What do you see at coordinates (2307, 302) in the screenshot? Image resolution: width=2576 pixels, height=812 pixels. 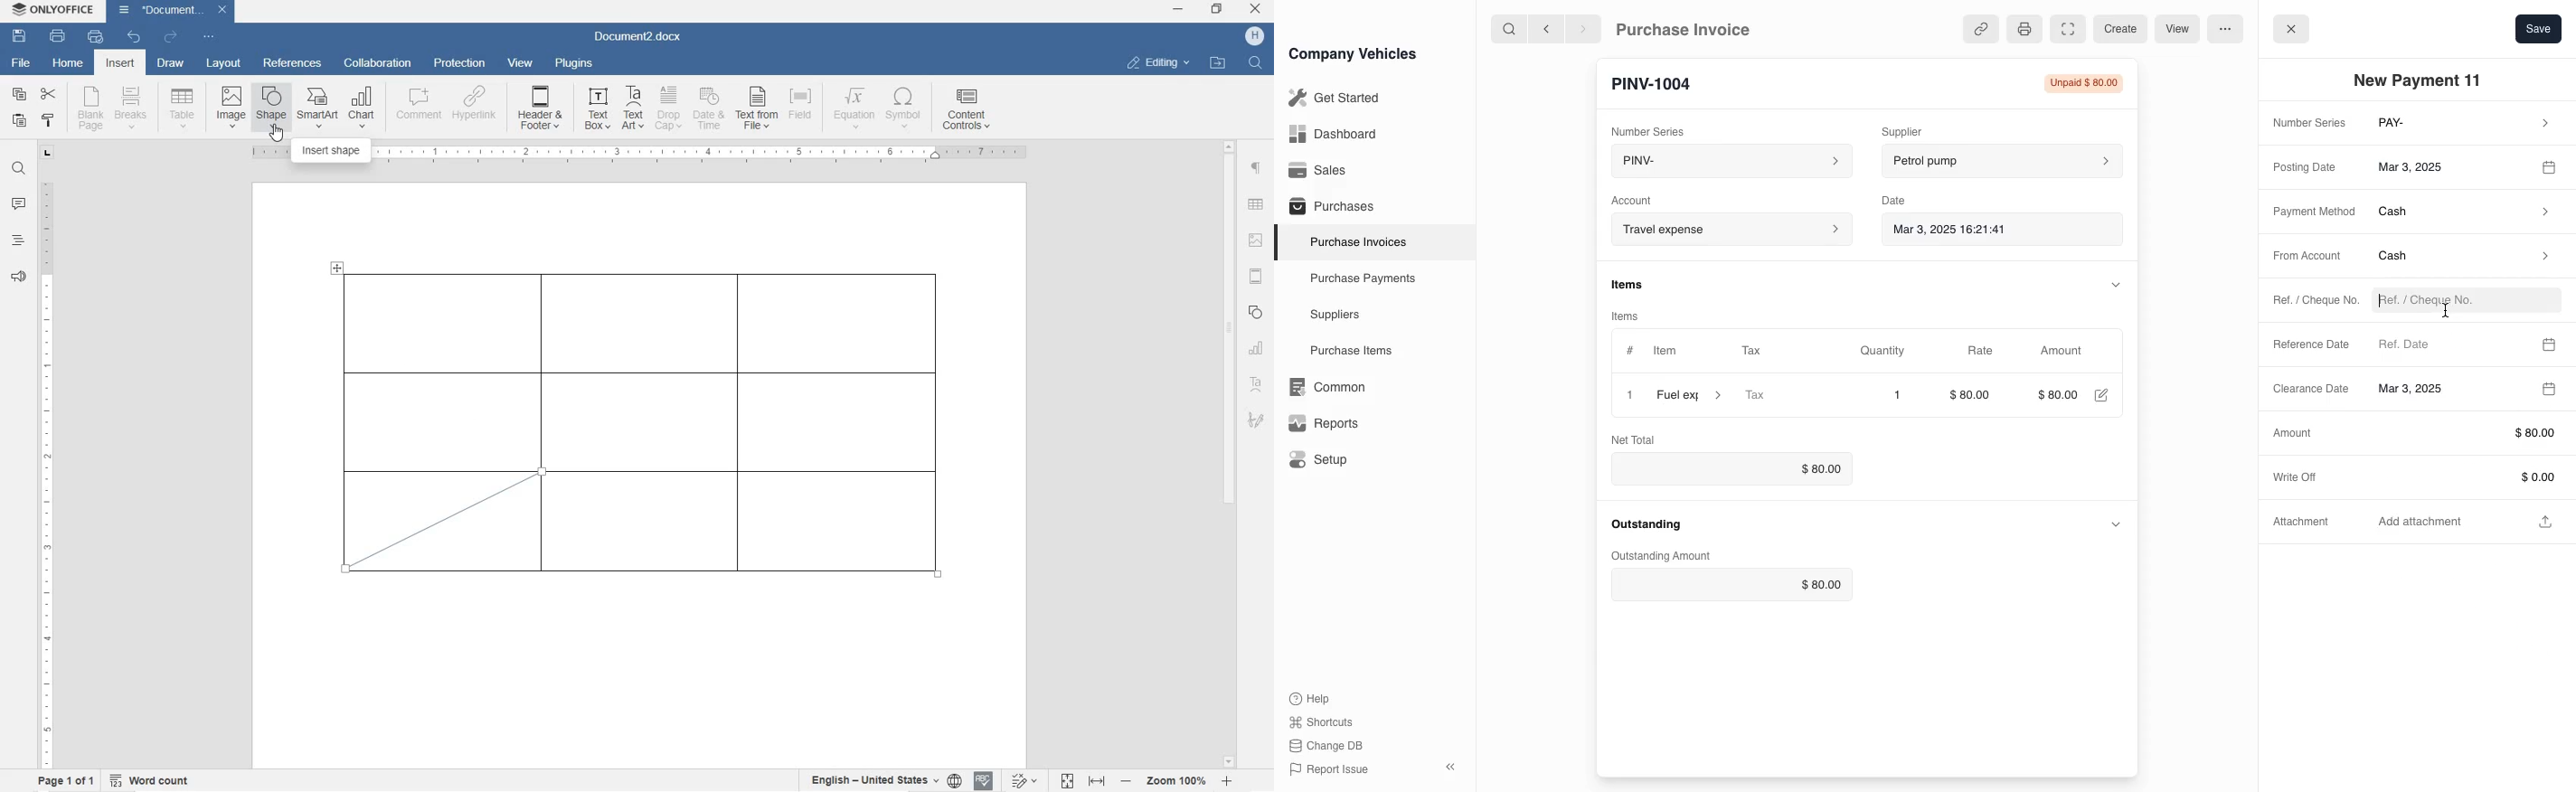 I see `Ref. / Cheque No` at bounding box center [2307, 302].